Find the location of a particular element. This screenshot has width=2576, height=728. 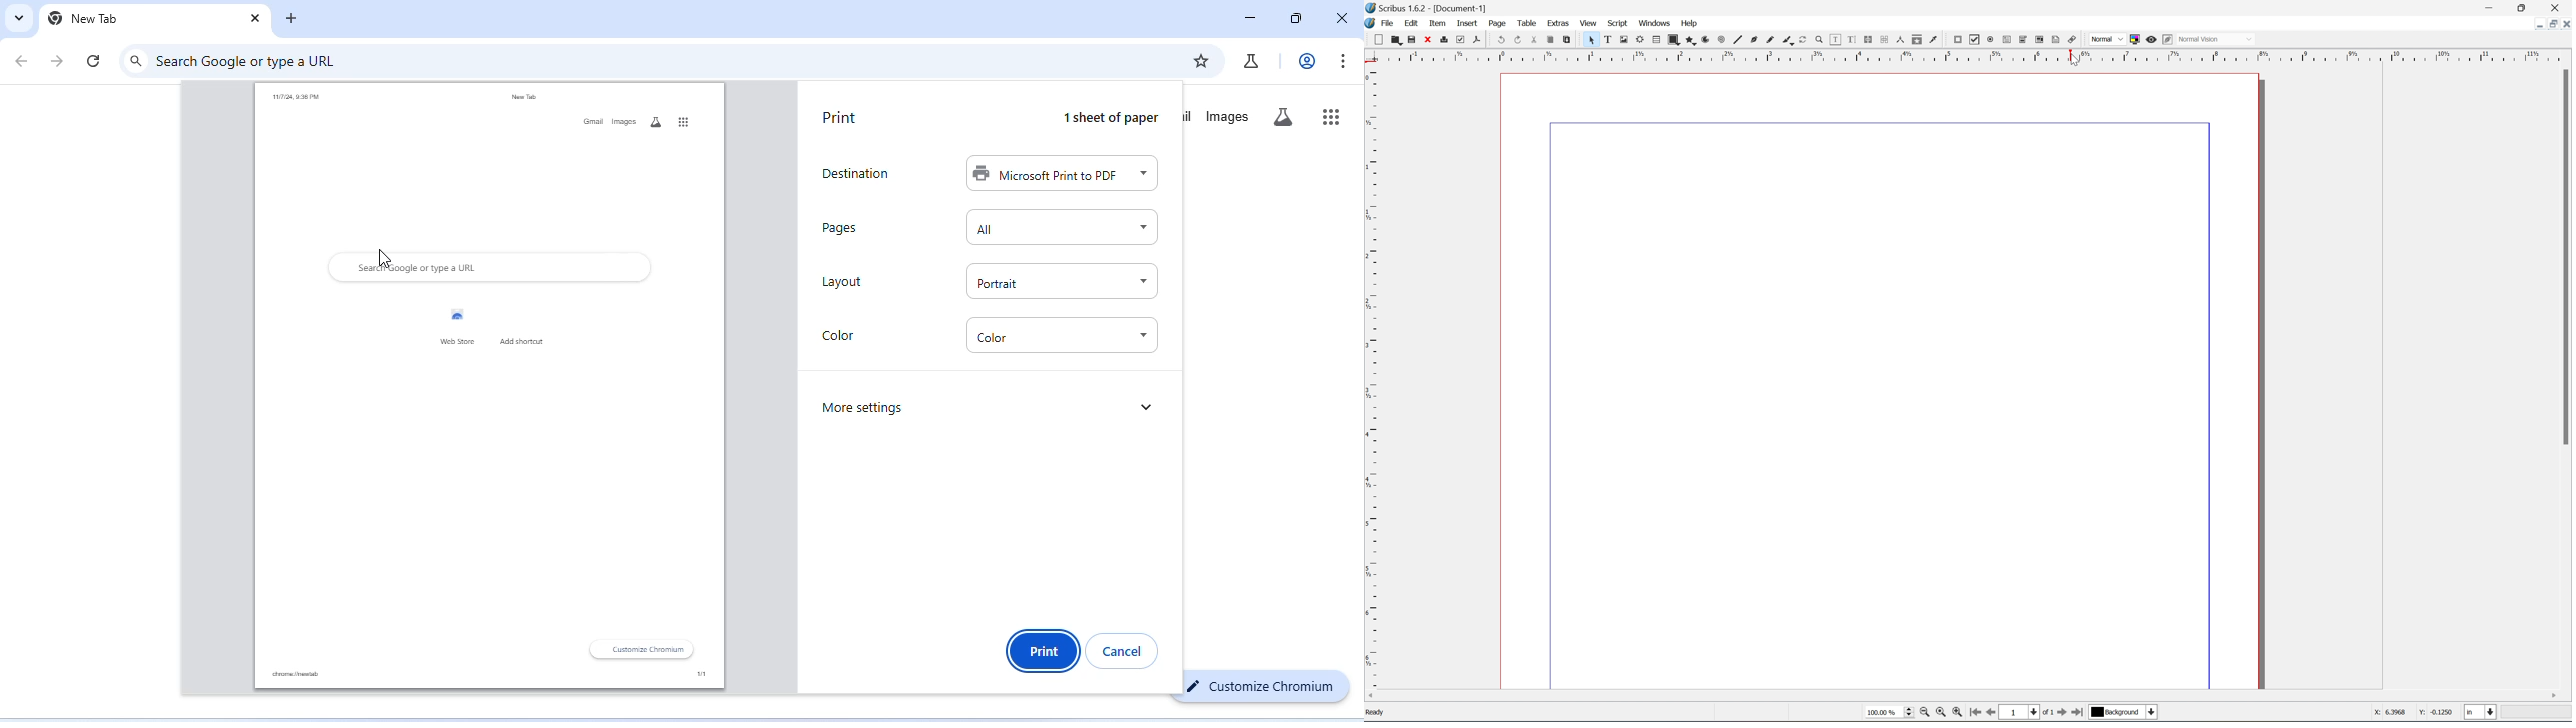

view is located at coordinates (1590, 22).